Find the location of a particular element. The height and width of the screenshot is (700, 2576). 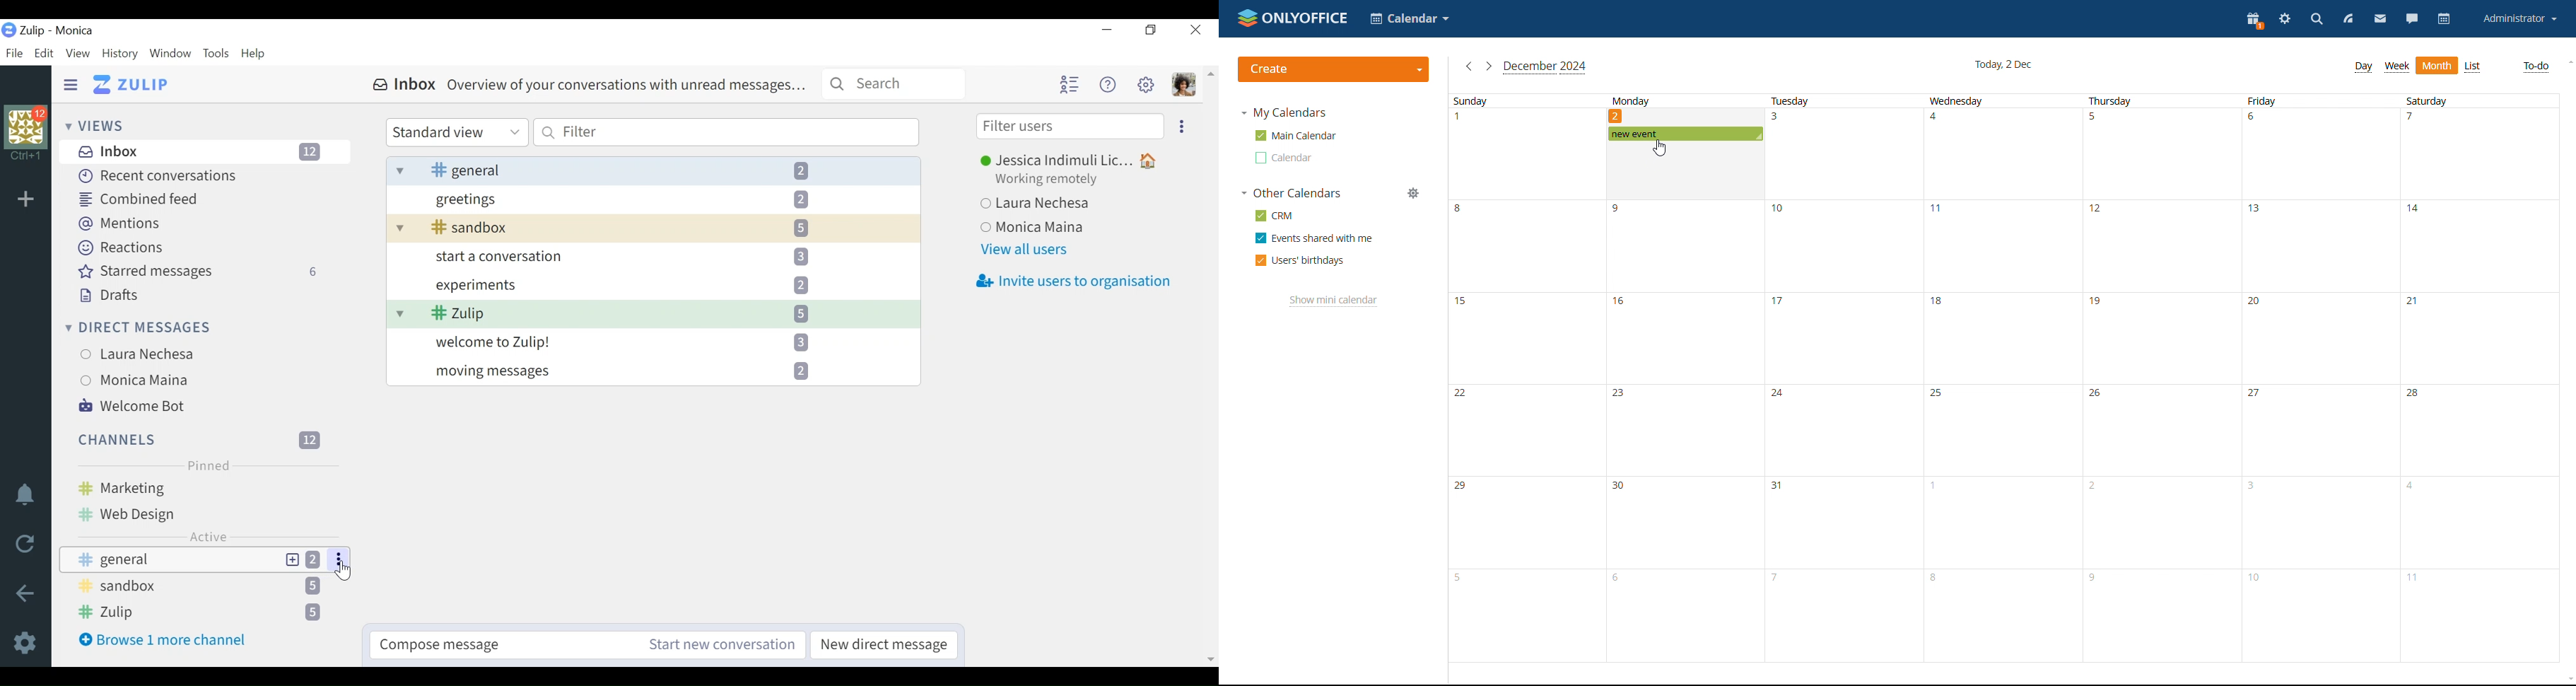

Greetings 2 is located at coordinates (654, 199).